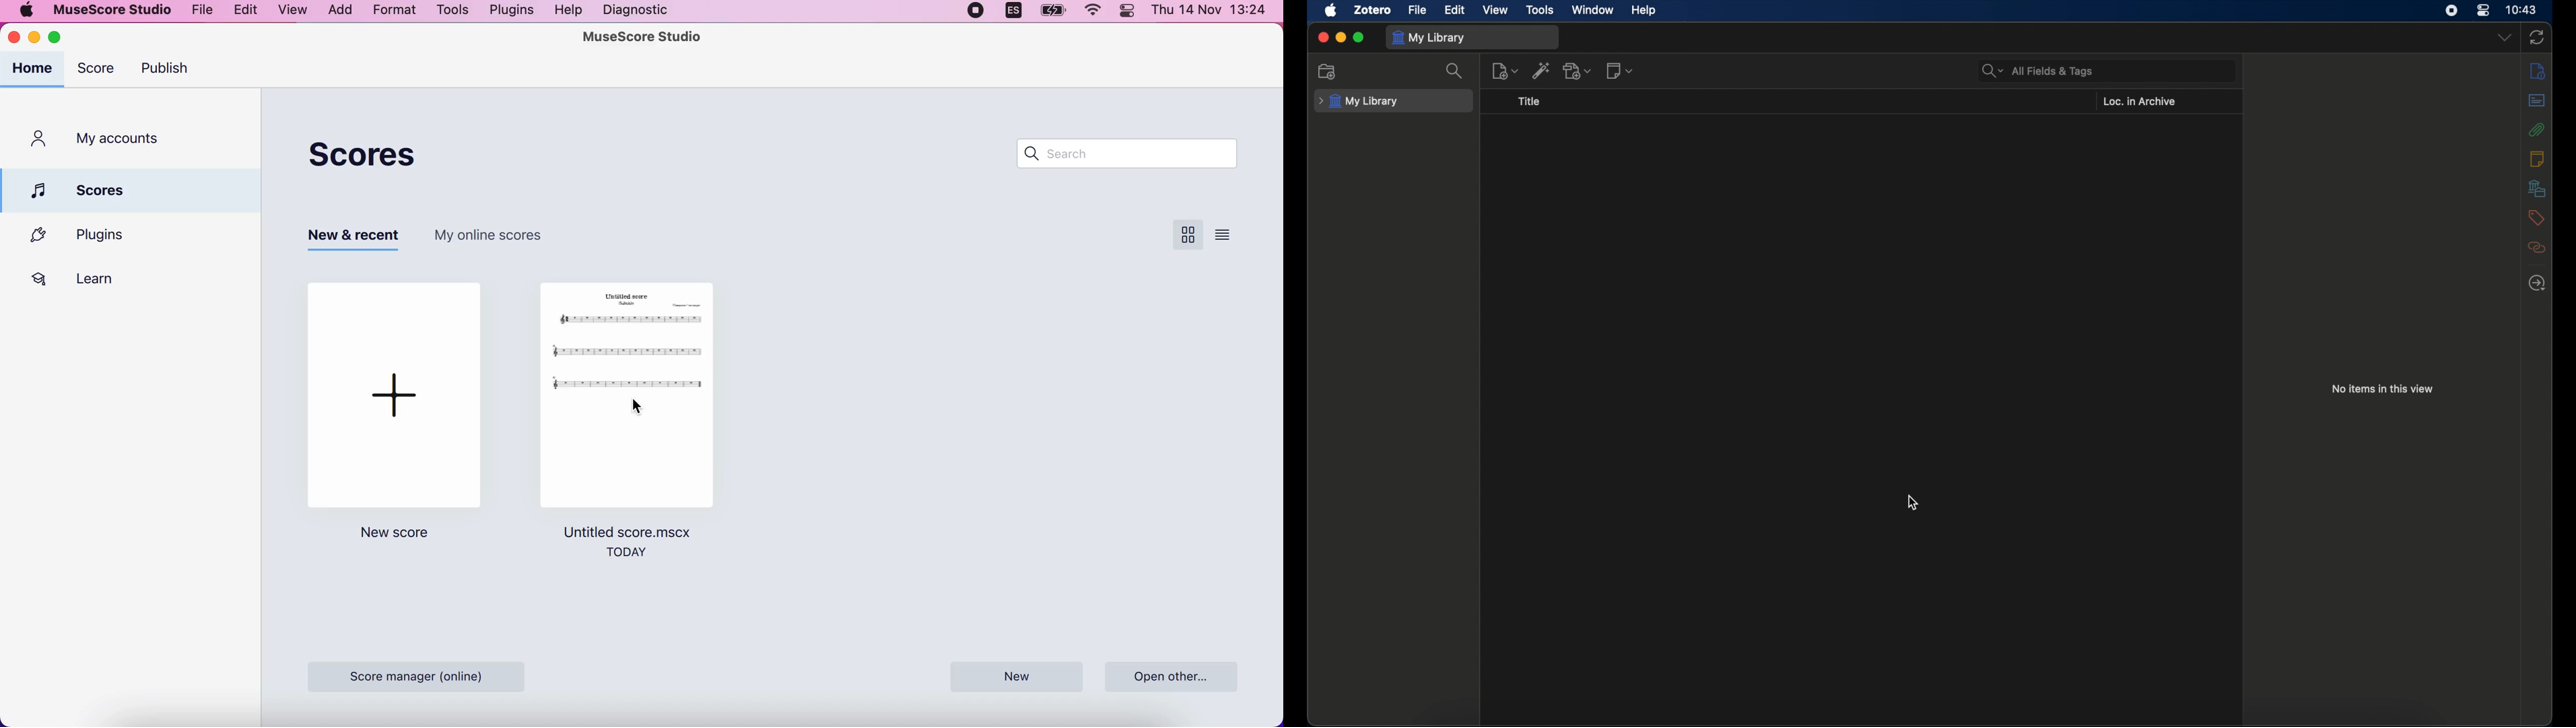 The image size is (2576, 728). What do you see at coordinates (2482, 11) in the screenshot?
I see `control center` at bounding box center [2482, 11].